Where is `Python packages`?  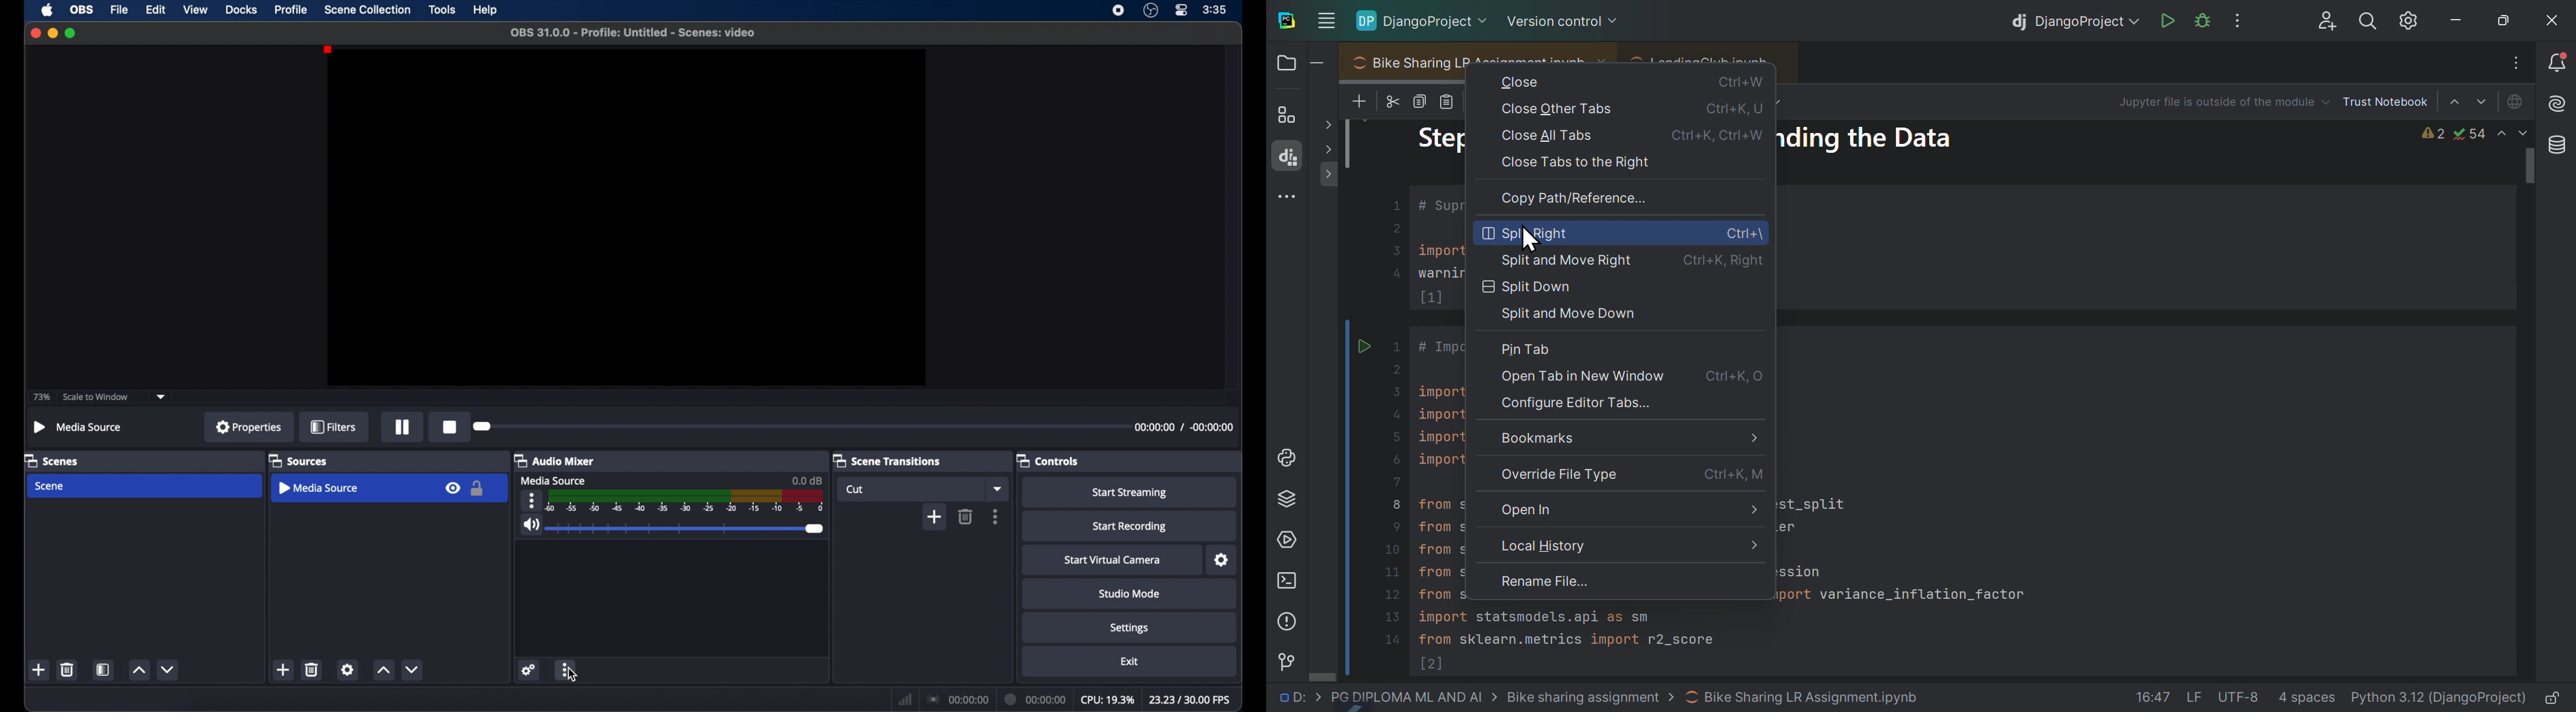 Python packages is located at coordinates (1285, 503).